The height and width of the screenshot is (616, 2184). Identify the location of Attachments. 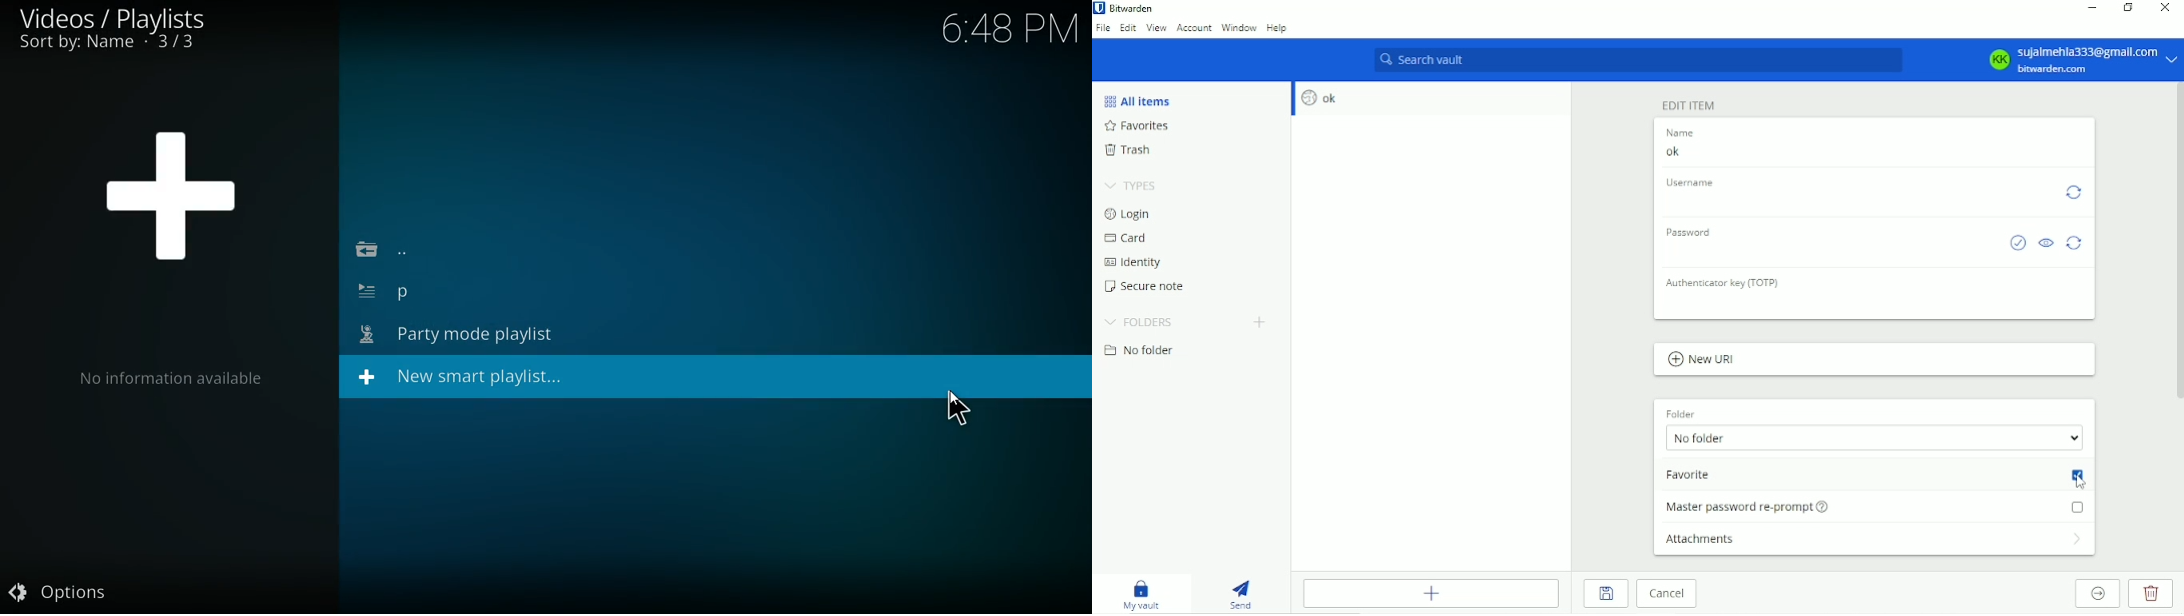
(1872, 540).